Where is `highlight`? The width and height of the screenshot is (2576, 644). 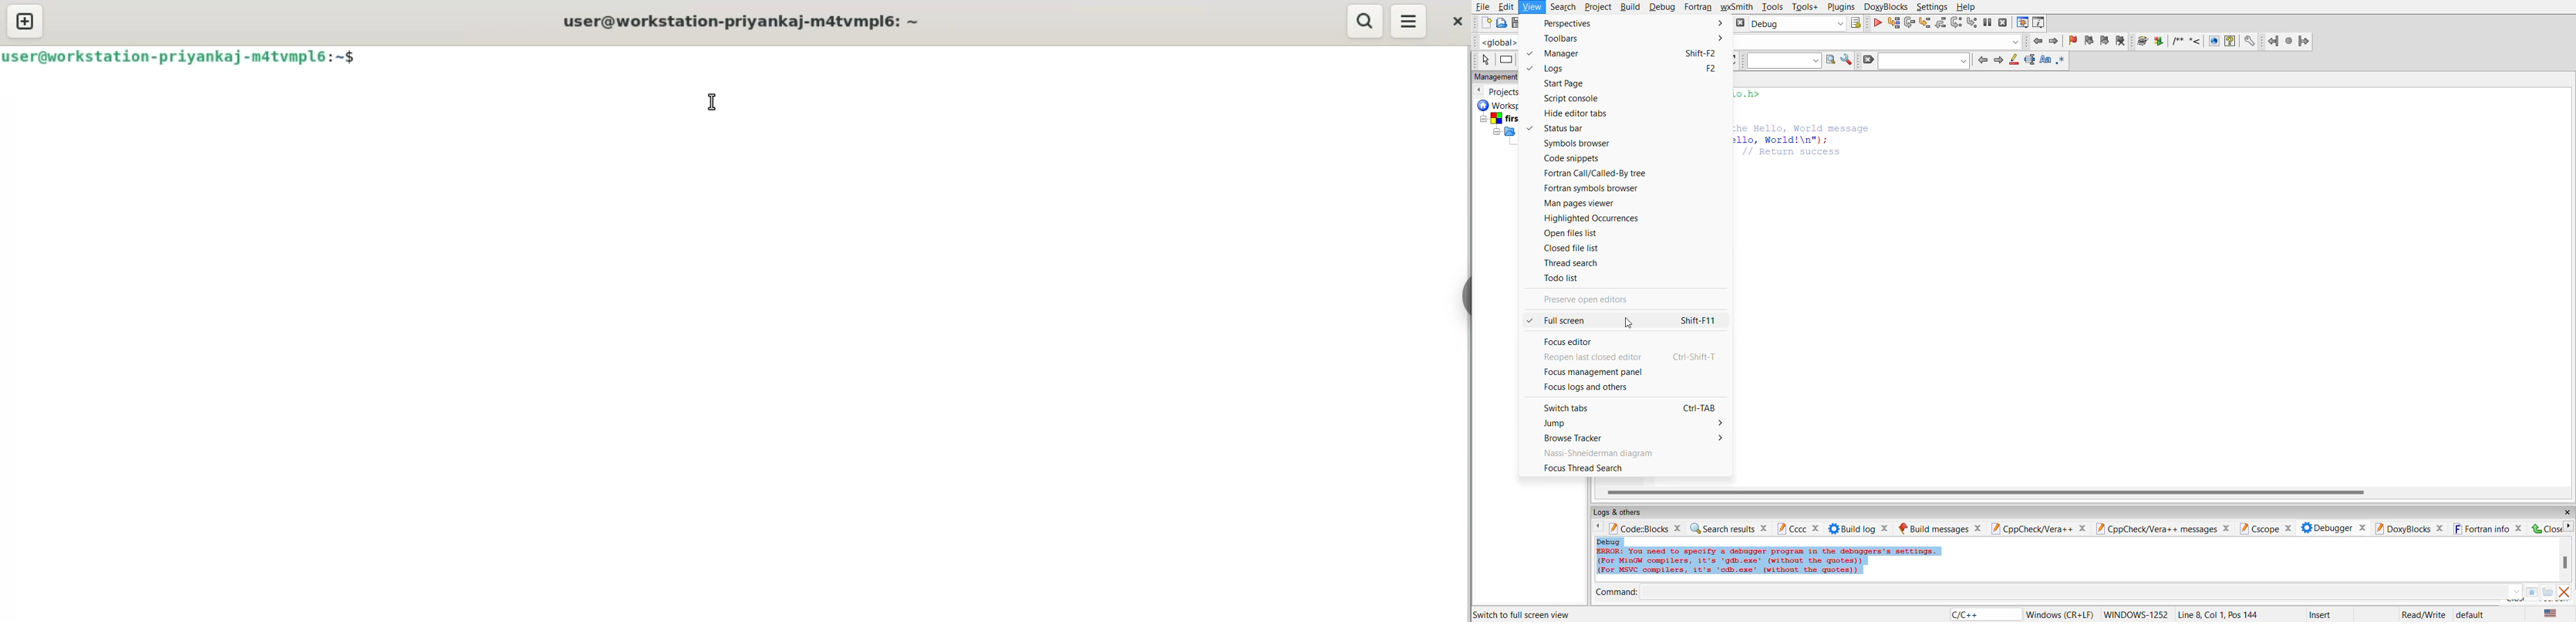 highlight is located at coordinates (2016, 61).